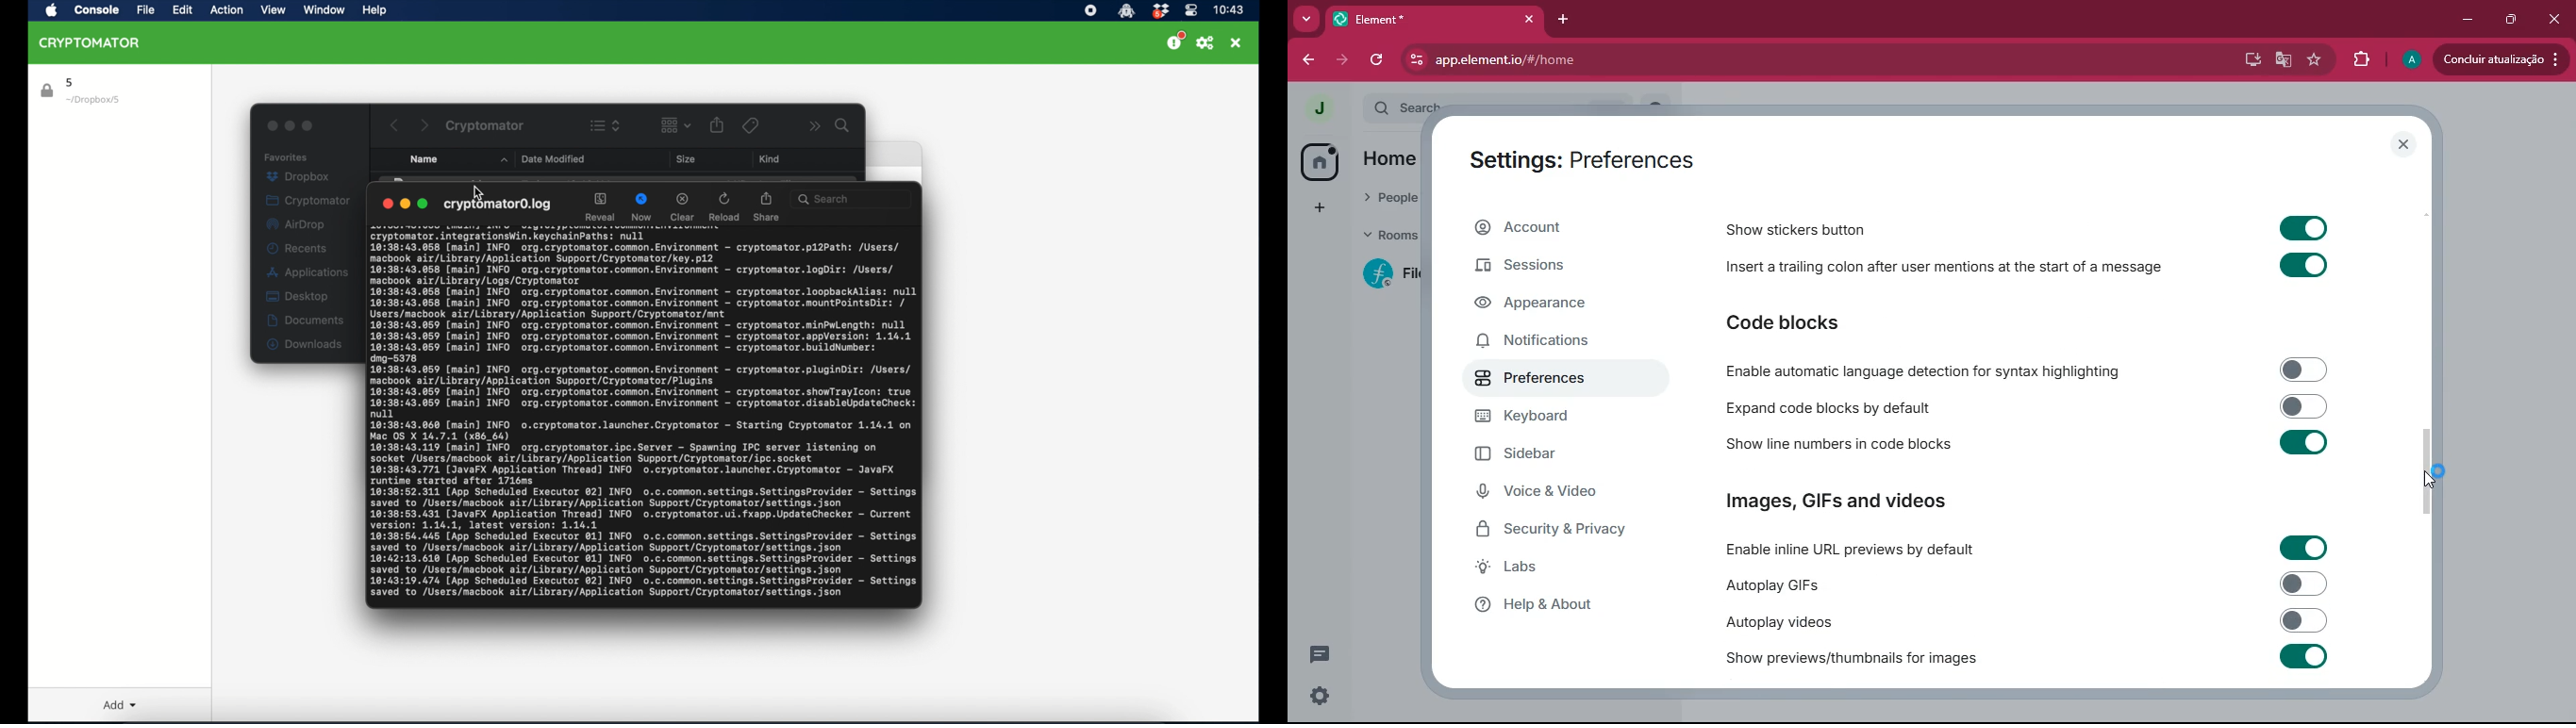 This screenshot has width=2576, height=728. Describe the element at coordinates (1790, 231) in the screenshot. I see `Show stickers button` at that location.